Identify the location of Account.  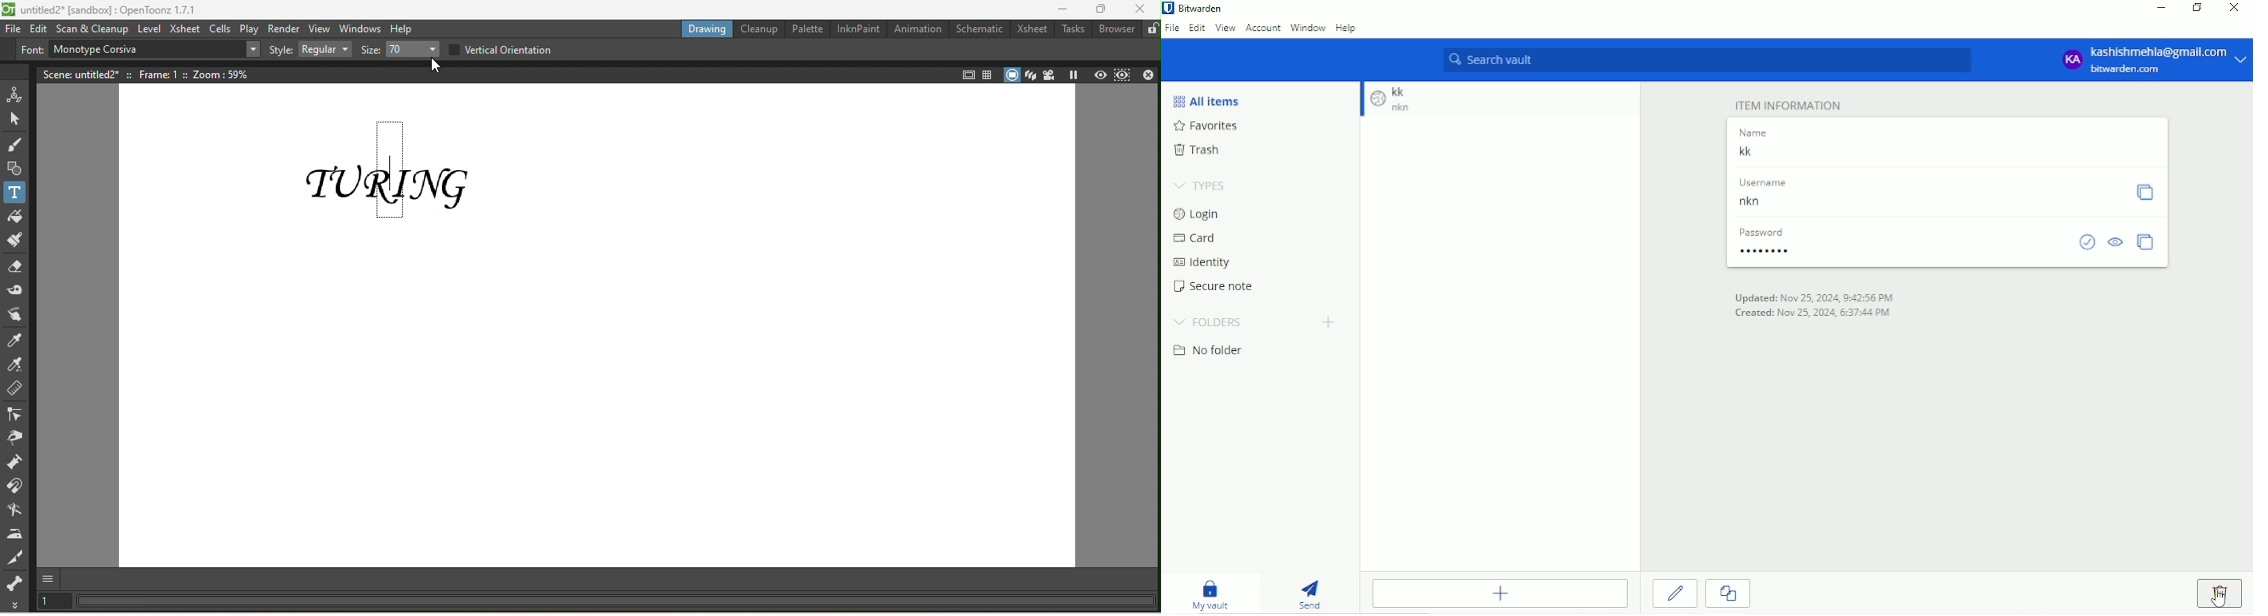
(1263, 28).